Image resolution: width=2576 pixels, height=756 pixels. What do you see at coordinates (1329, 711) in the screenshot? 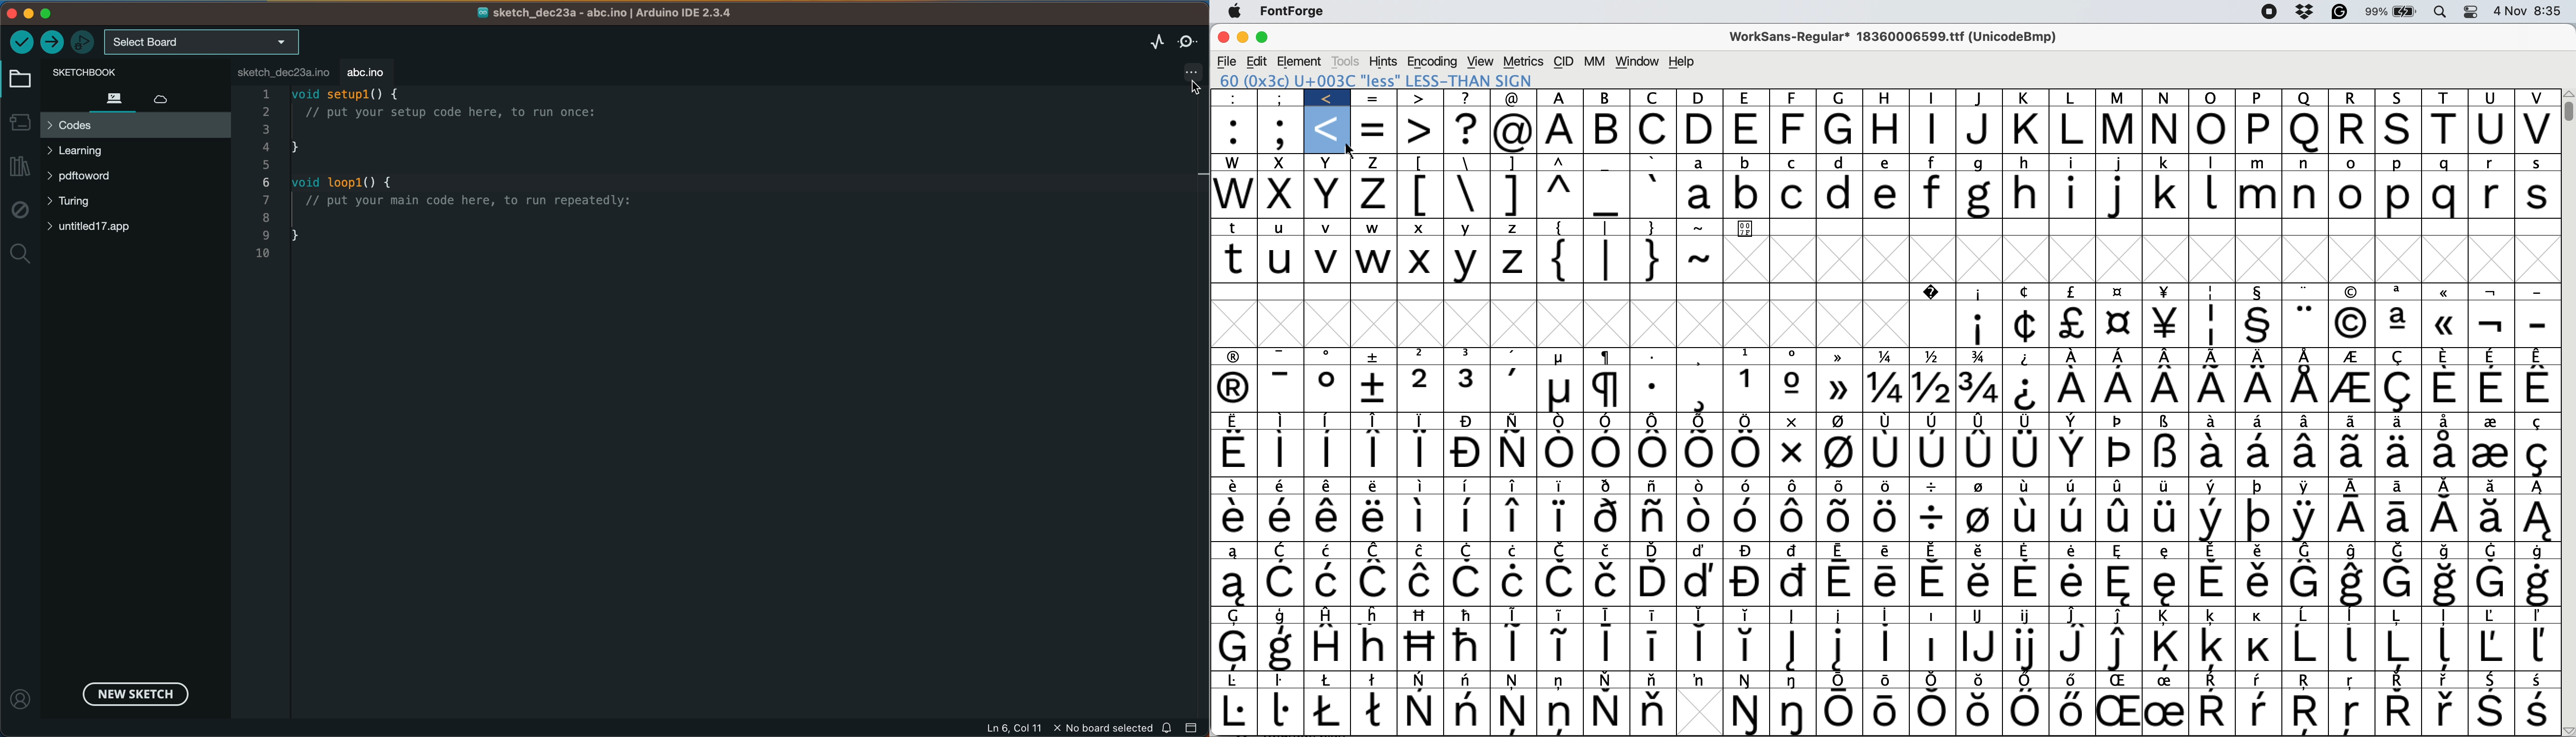
I see `Symbol` at bounding box center [1329, 711].